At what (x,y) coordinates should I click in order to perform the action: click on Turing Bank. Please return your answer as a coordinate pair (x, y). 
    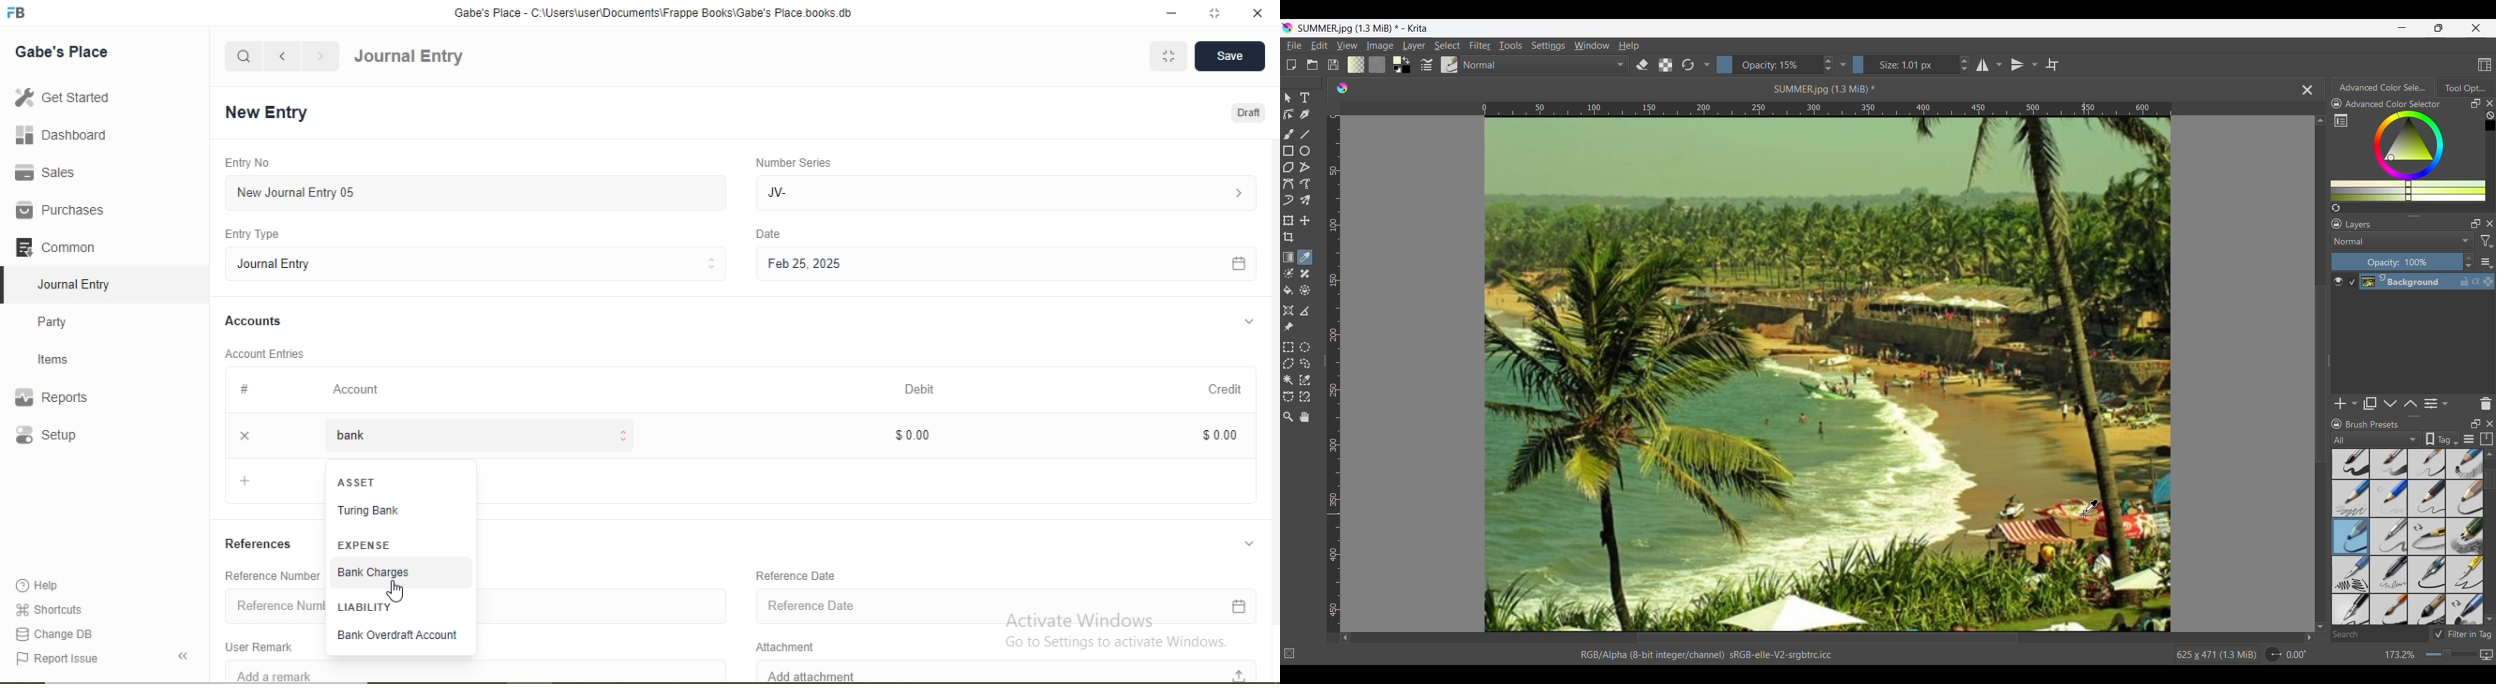
    Looking at the image, I should click on (403, 512).